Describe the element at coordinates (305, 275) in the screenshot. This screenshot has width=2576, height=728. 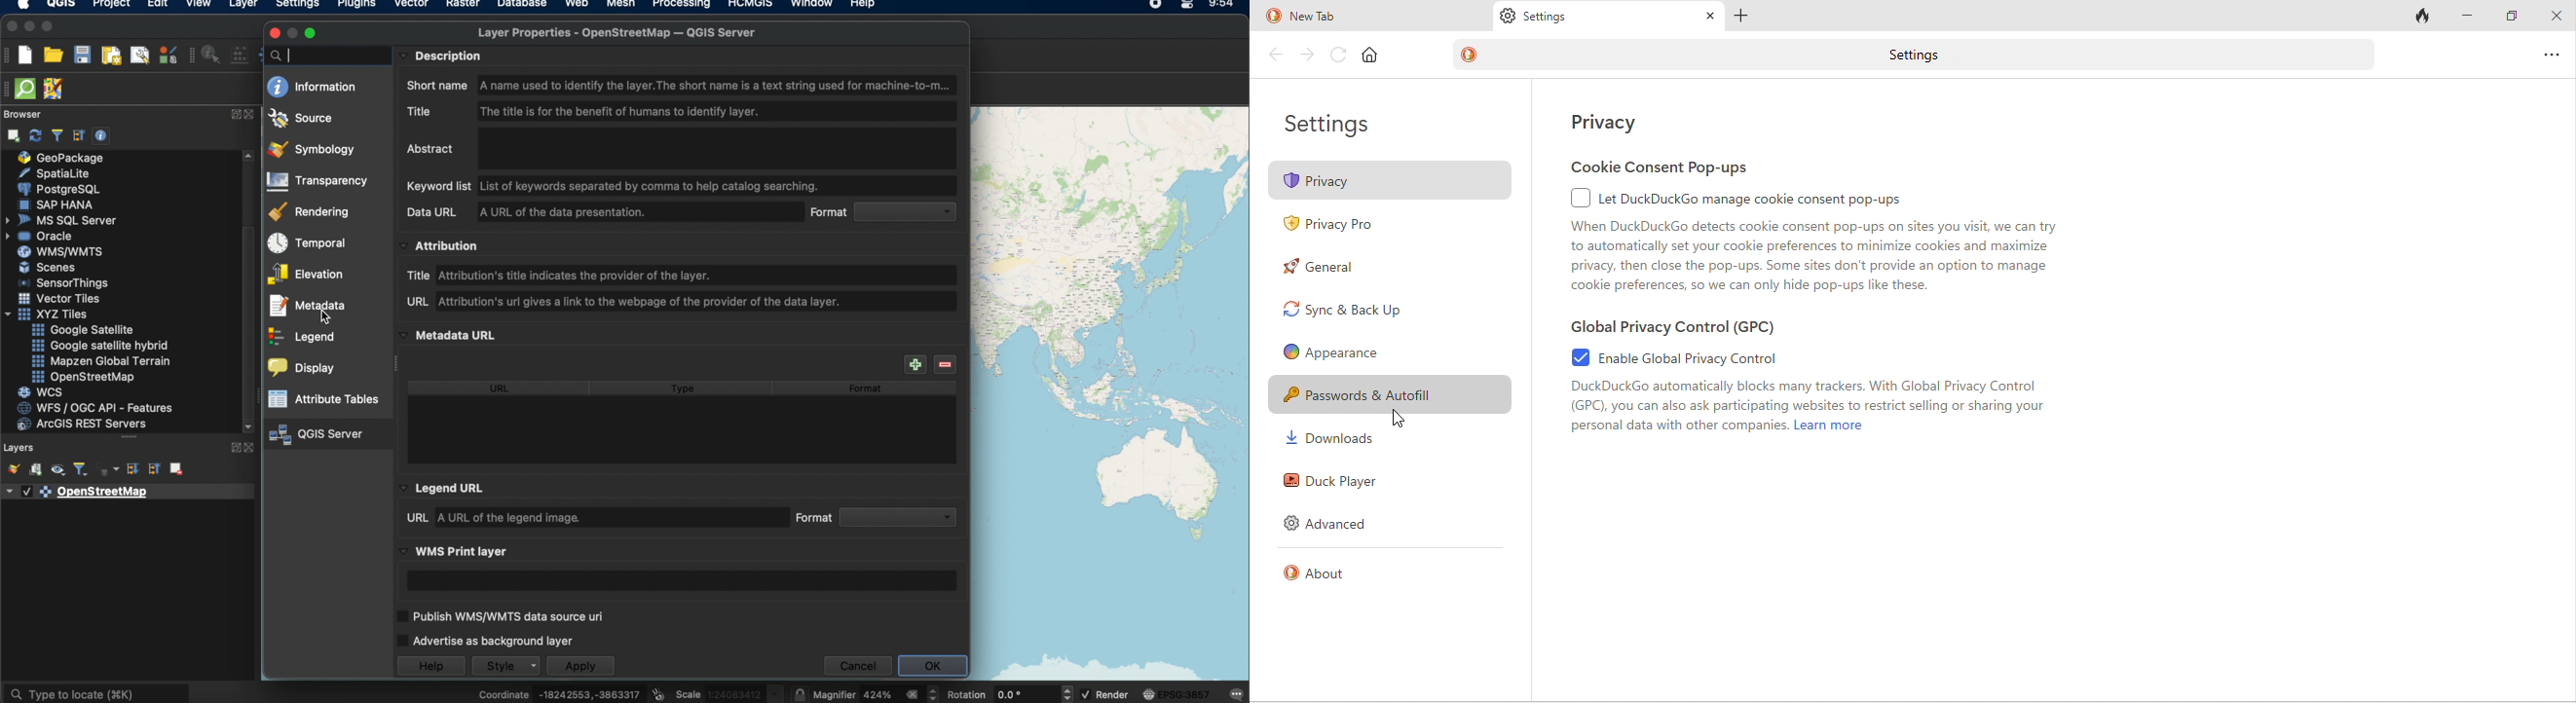
I see `elevation` at that location.